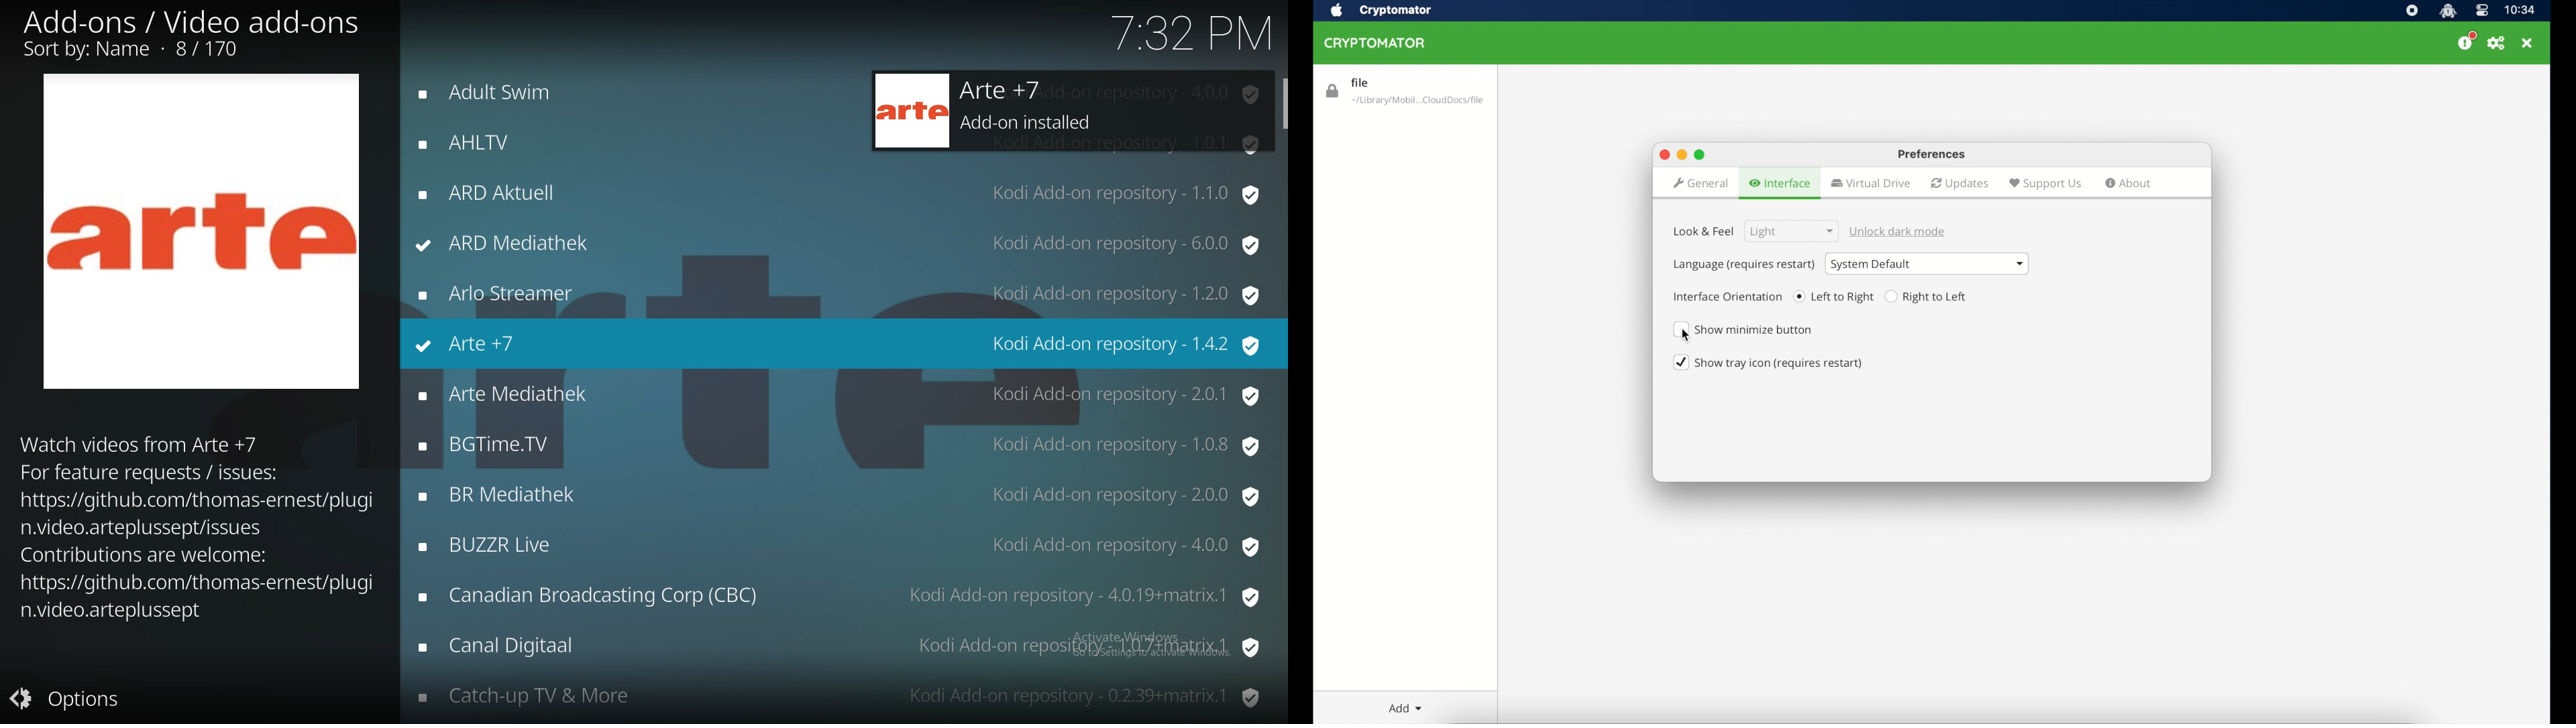  What do you see at coordinates (1870, 183) in the screenshot?
I see `virtual drive` at bounding box center [1870, 183].